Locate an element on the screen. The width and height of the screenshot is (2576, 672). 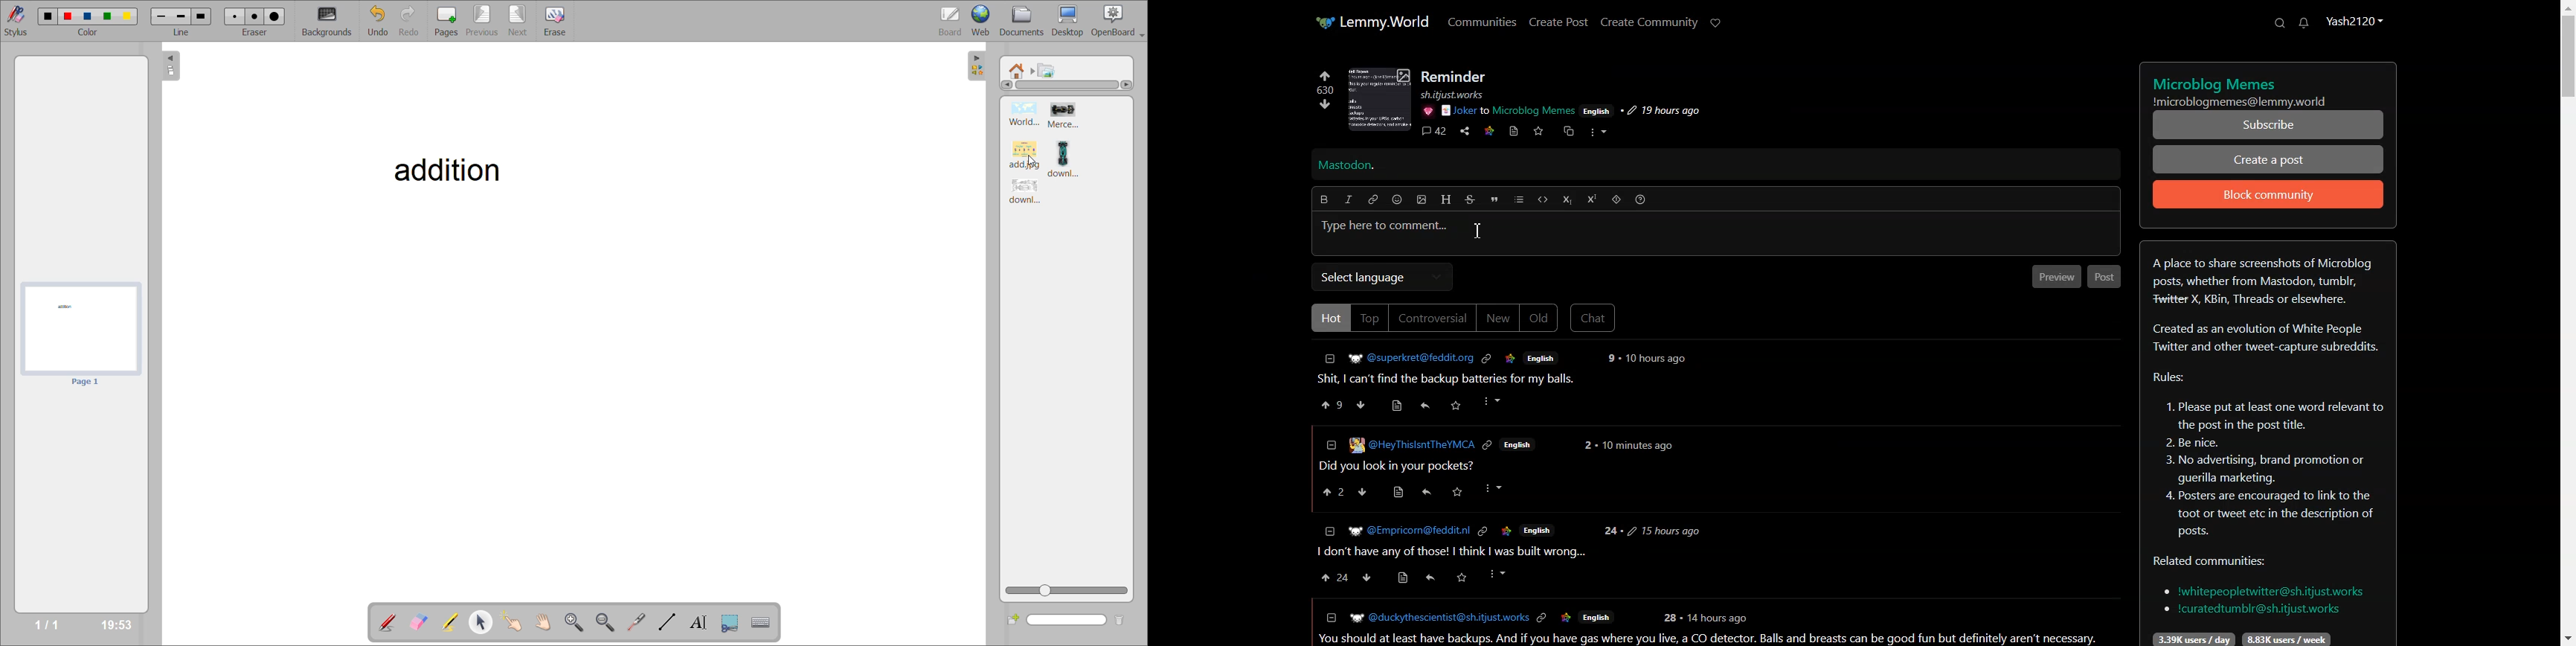
Code is located at coordinates (1543, 199).